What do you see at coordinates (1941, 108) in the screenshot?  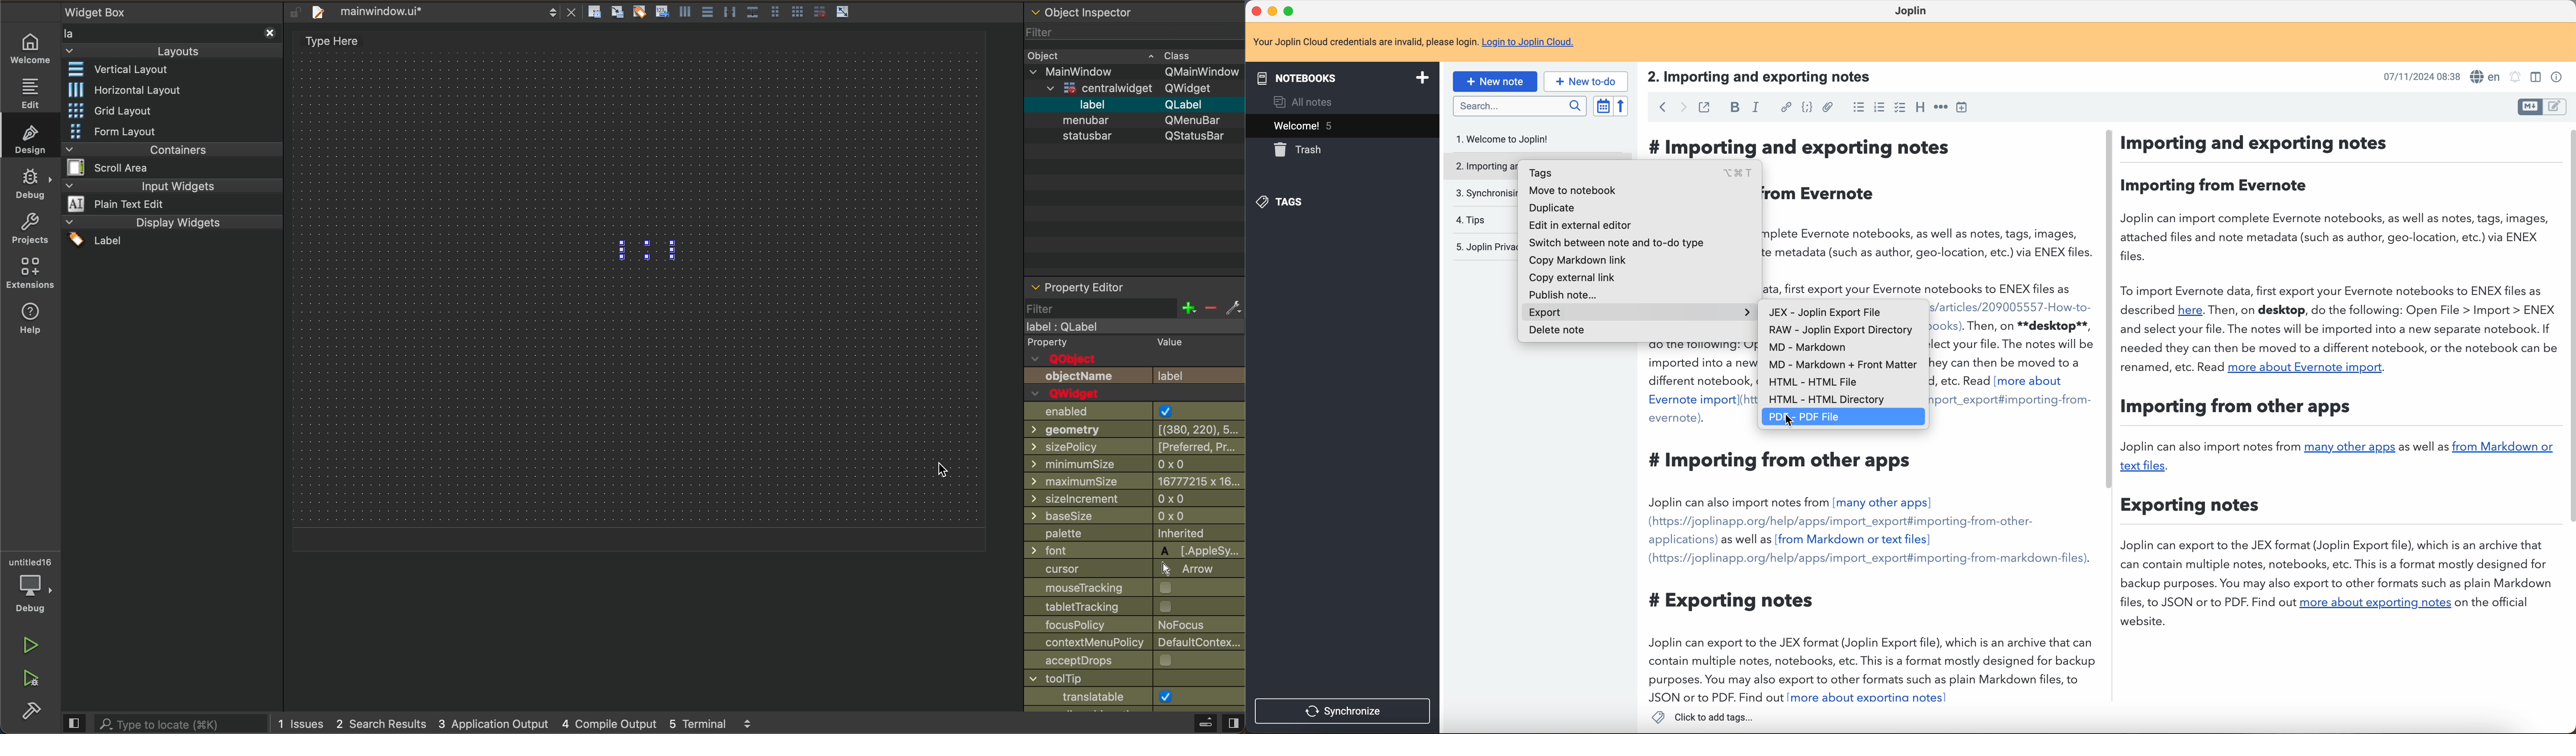 I see `horizontal rule` at bounding box center [1941, 108].